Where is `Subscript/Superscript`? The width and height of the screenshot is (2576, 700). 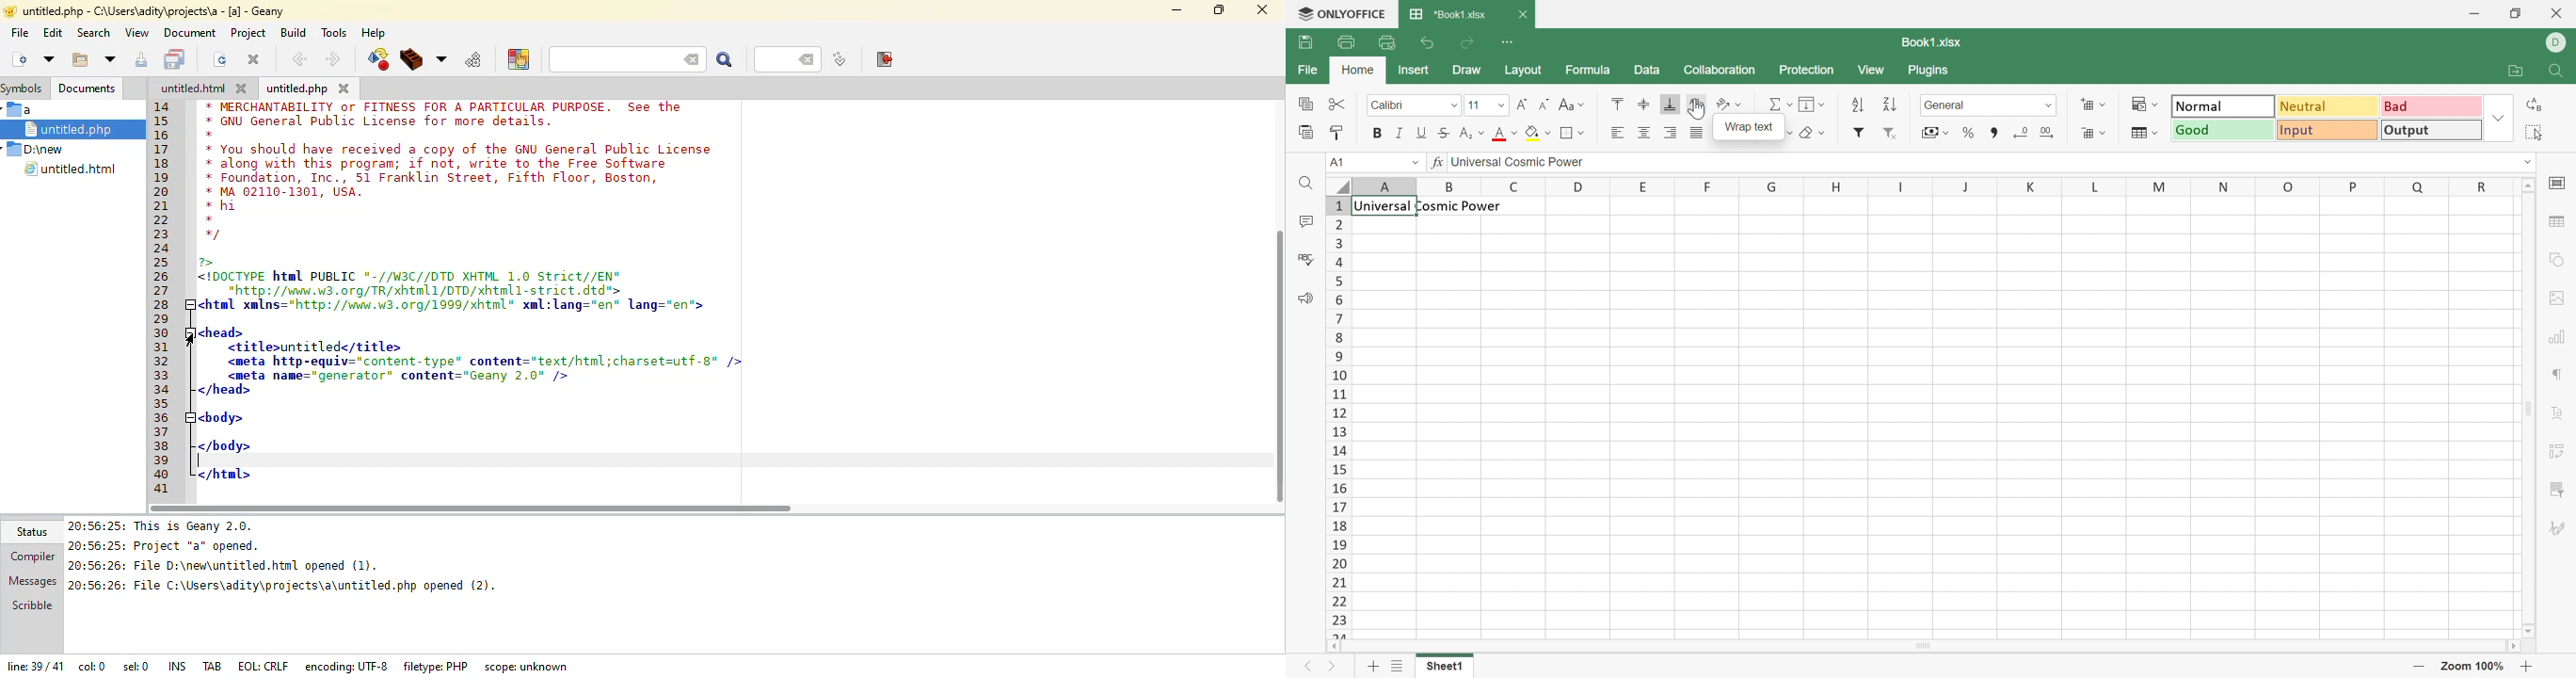 Subscript/Superscript is located at coordinates (1472, 133).